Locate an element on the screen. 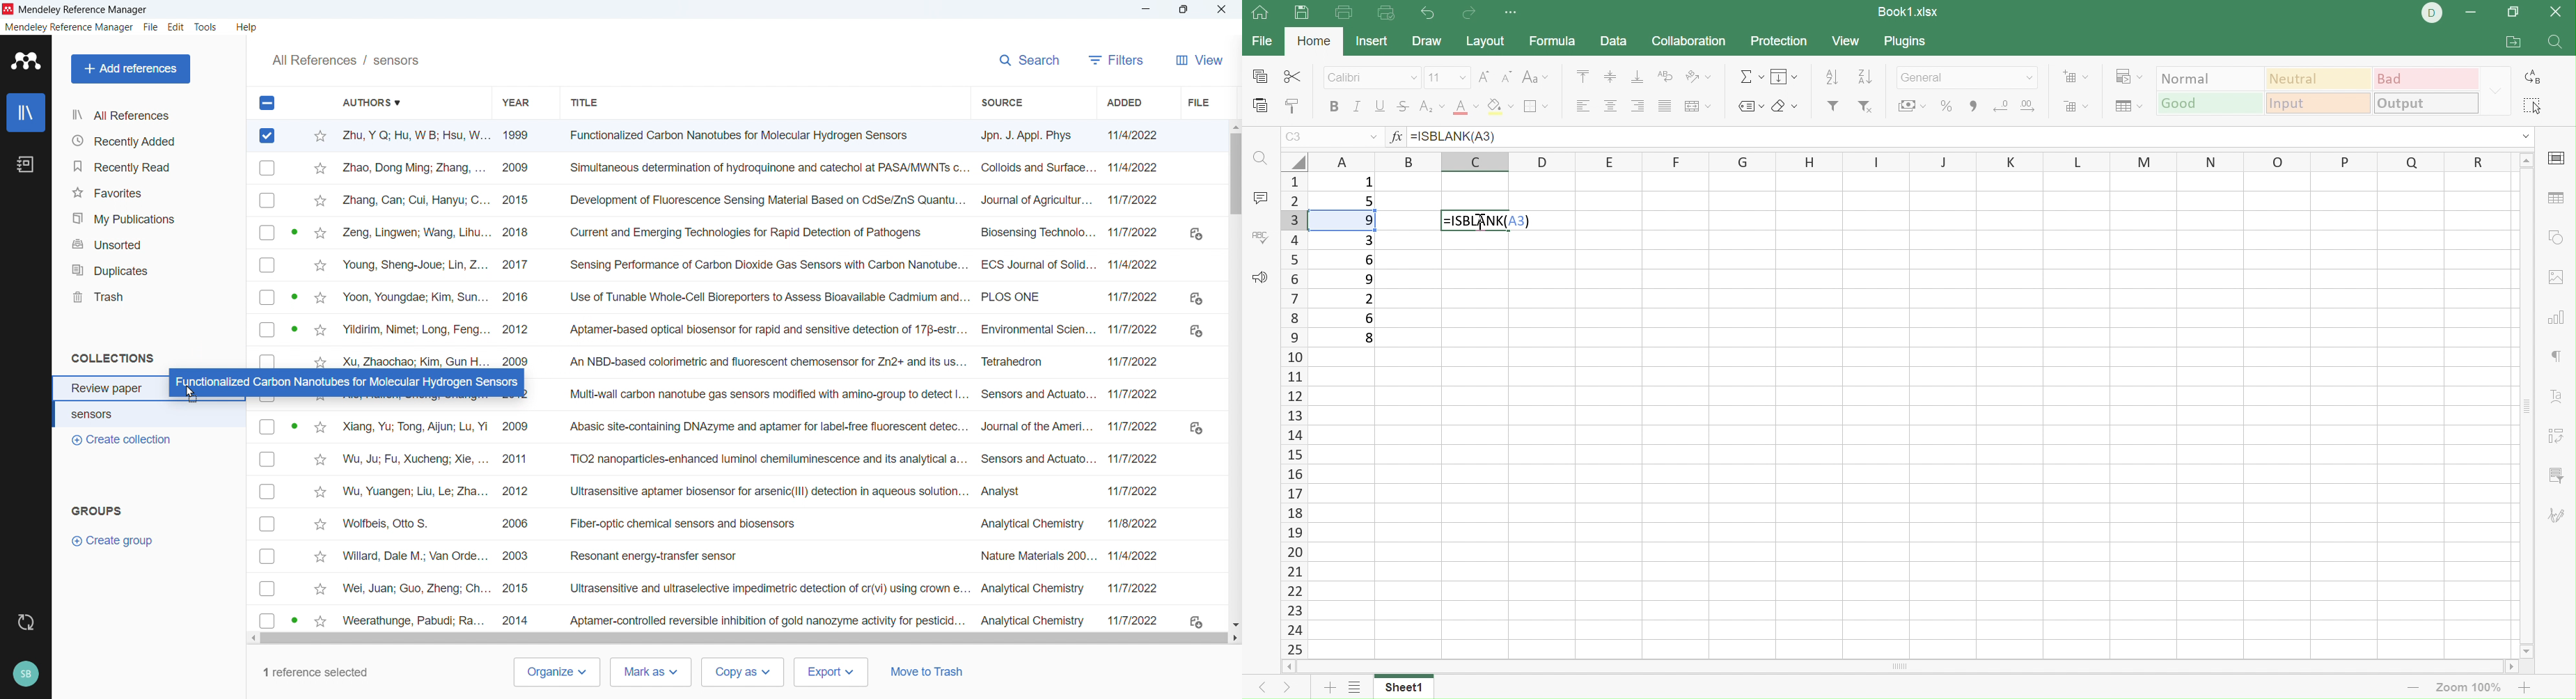 The image size is (2576, 700). Scroll left is located at coordinates (1288, 666).